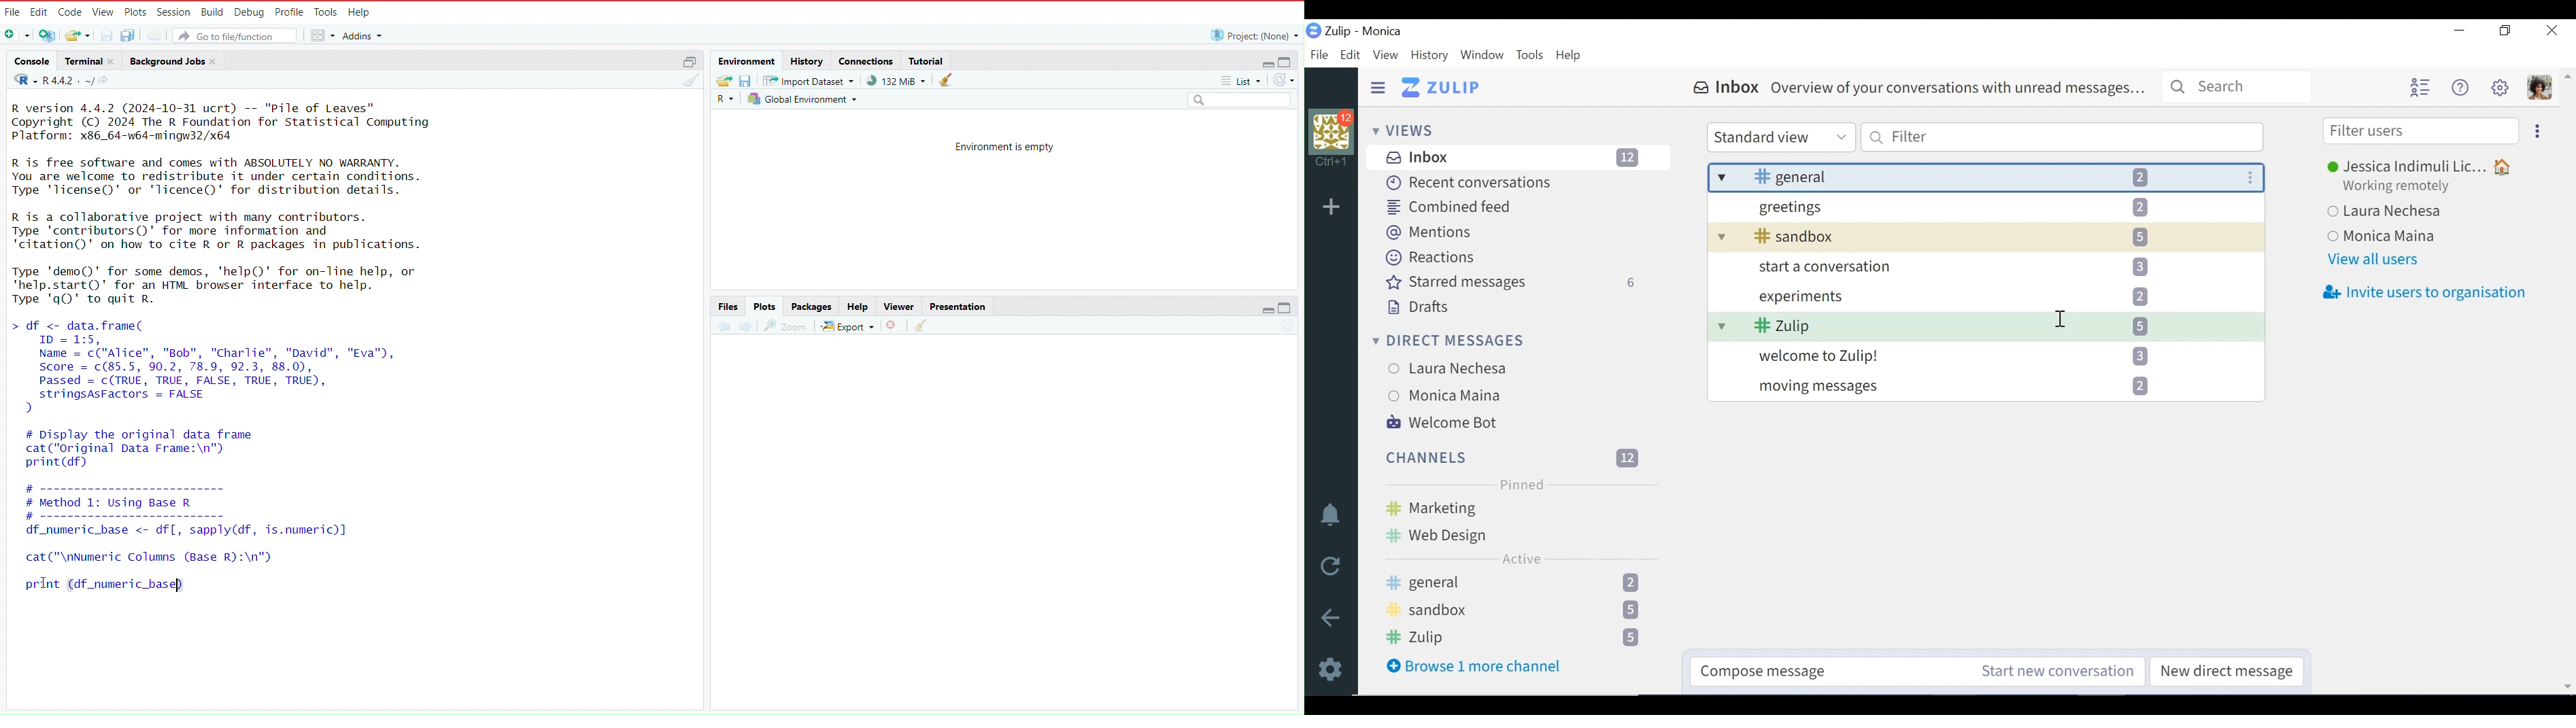  What do you see at coordinates (173, 11) in the screenshot?
I see `session` at bounding box center [173, 11].